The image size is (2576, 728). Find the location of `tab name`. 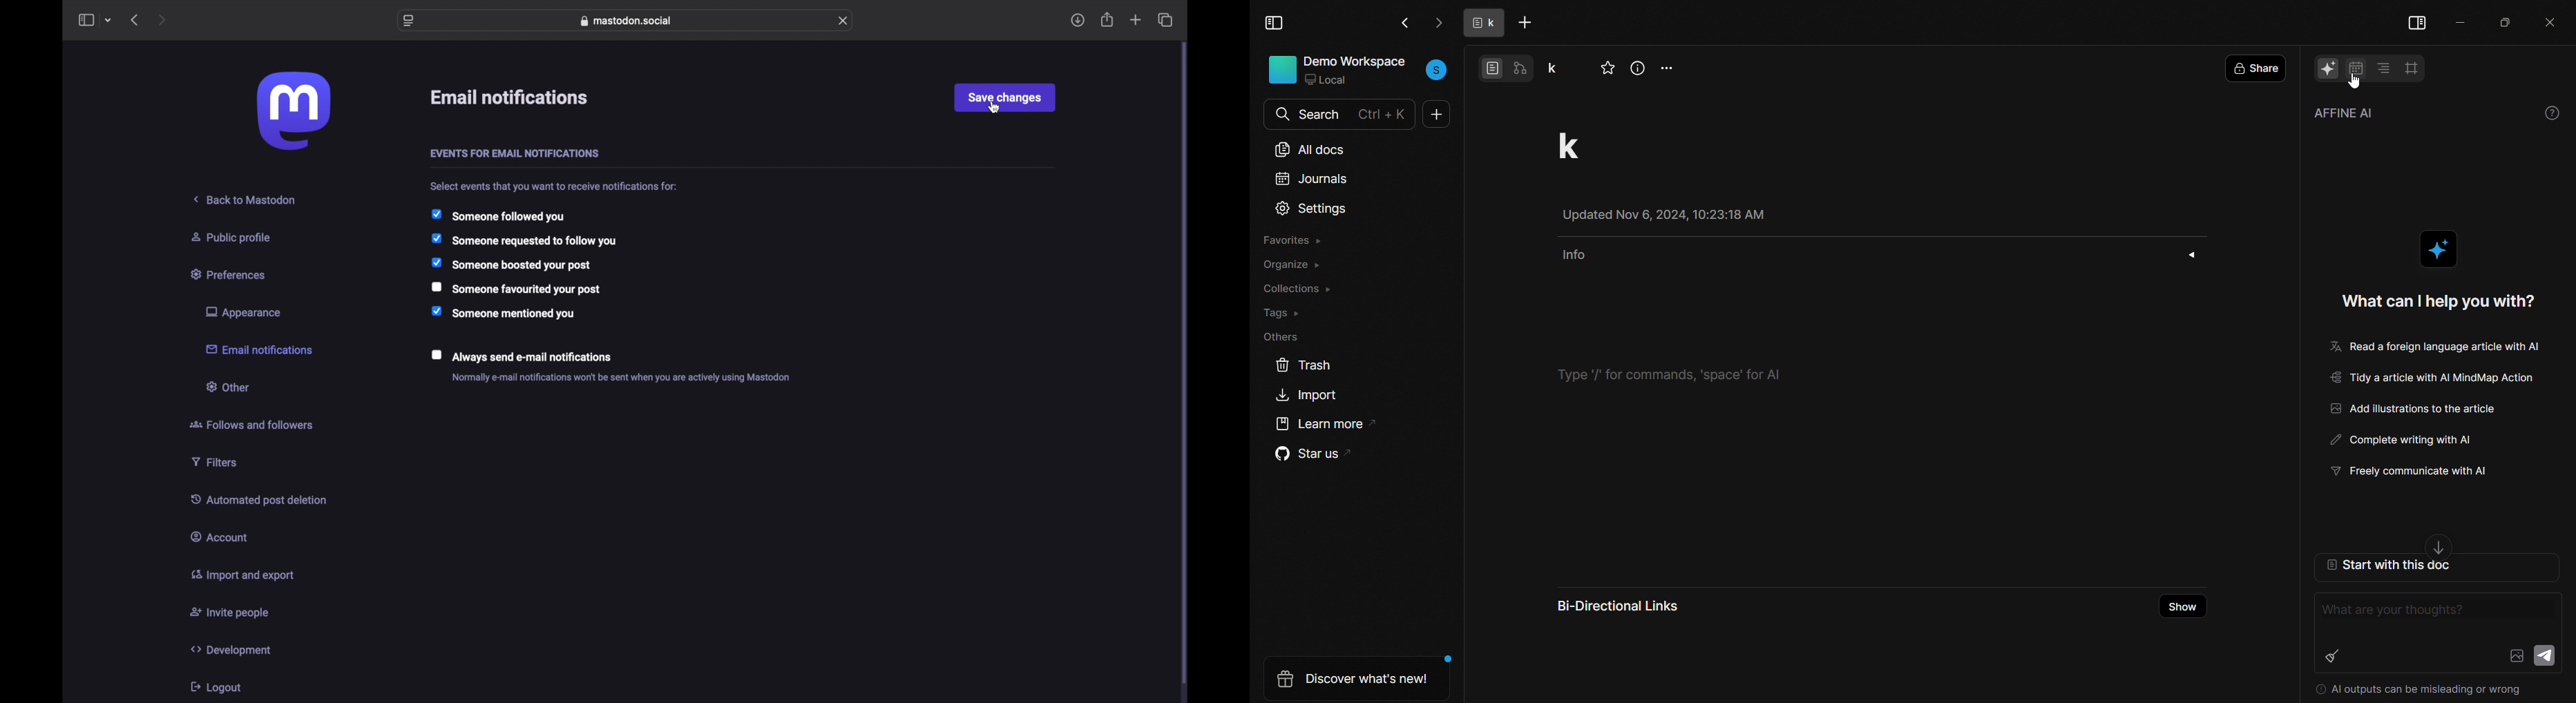

tab name is located at coordinates (1480, 23).